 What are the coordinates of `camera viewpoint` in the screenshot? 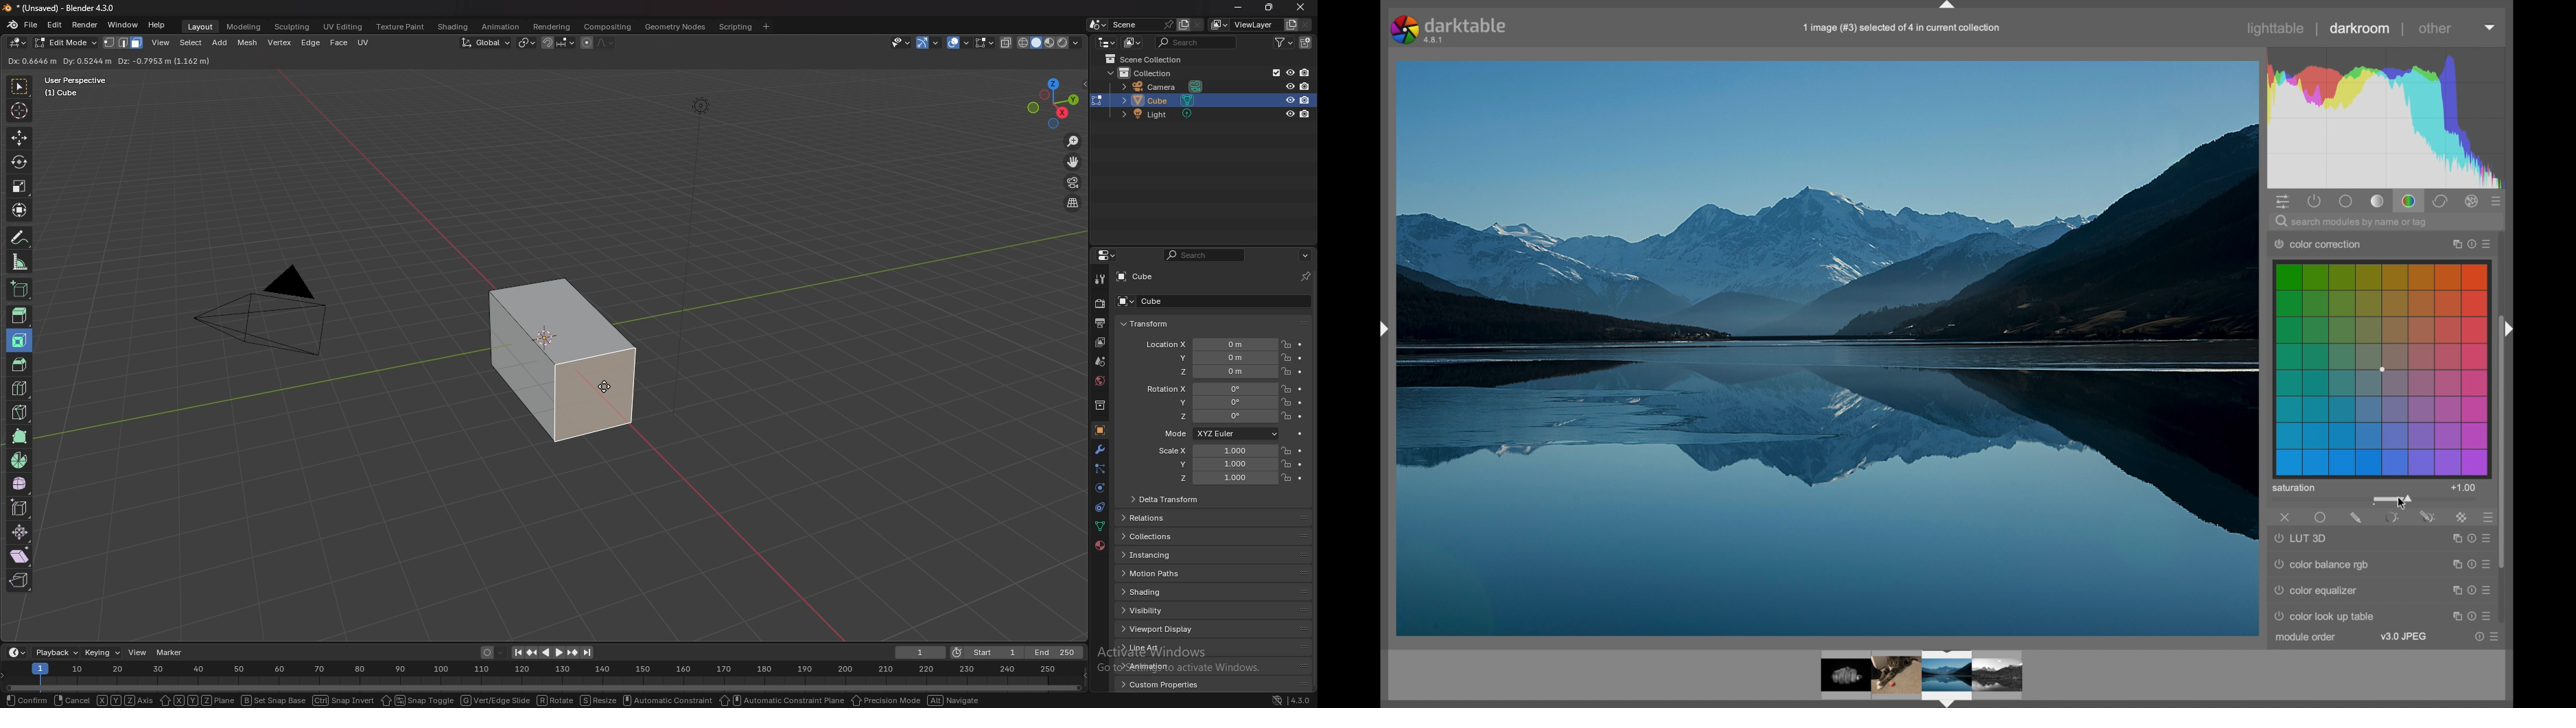 It's located at (1073, 183).